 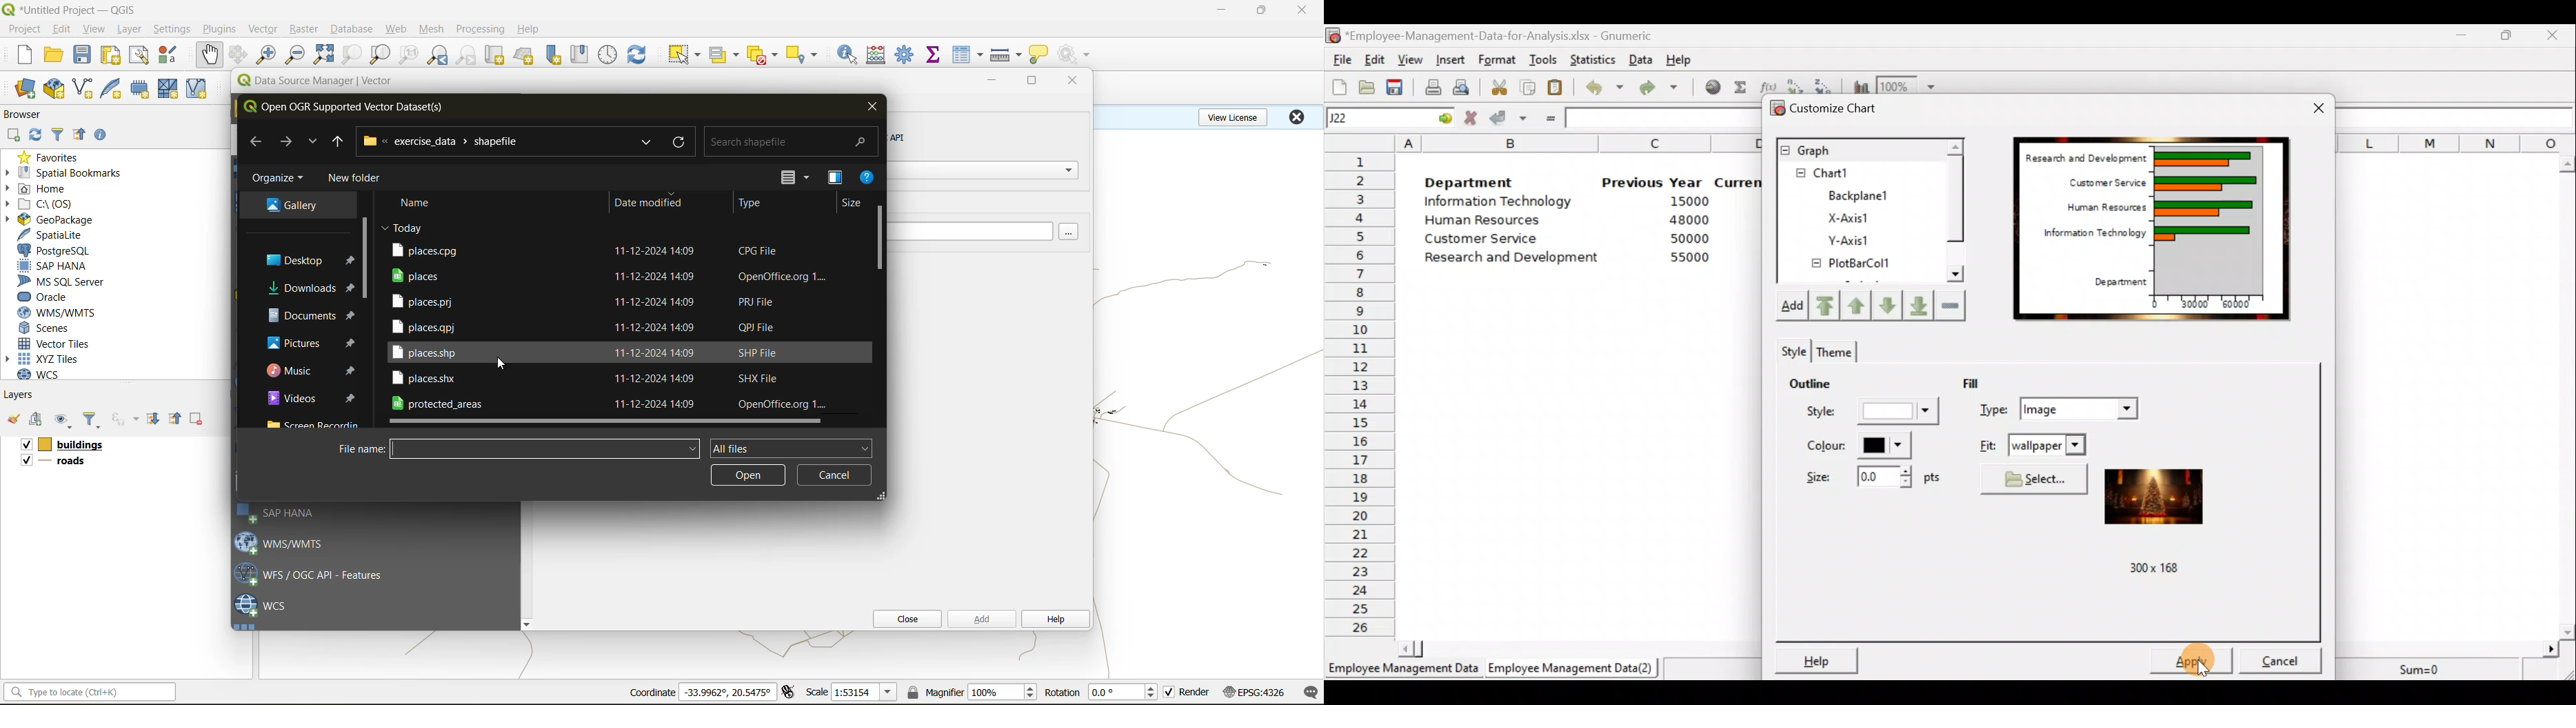 What do you see at coordinates (1847, 242) in the screenshot?
I see `Y-axis1` at bounding box center [1847, 242].